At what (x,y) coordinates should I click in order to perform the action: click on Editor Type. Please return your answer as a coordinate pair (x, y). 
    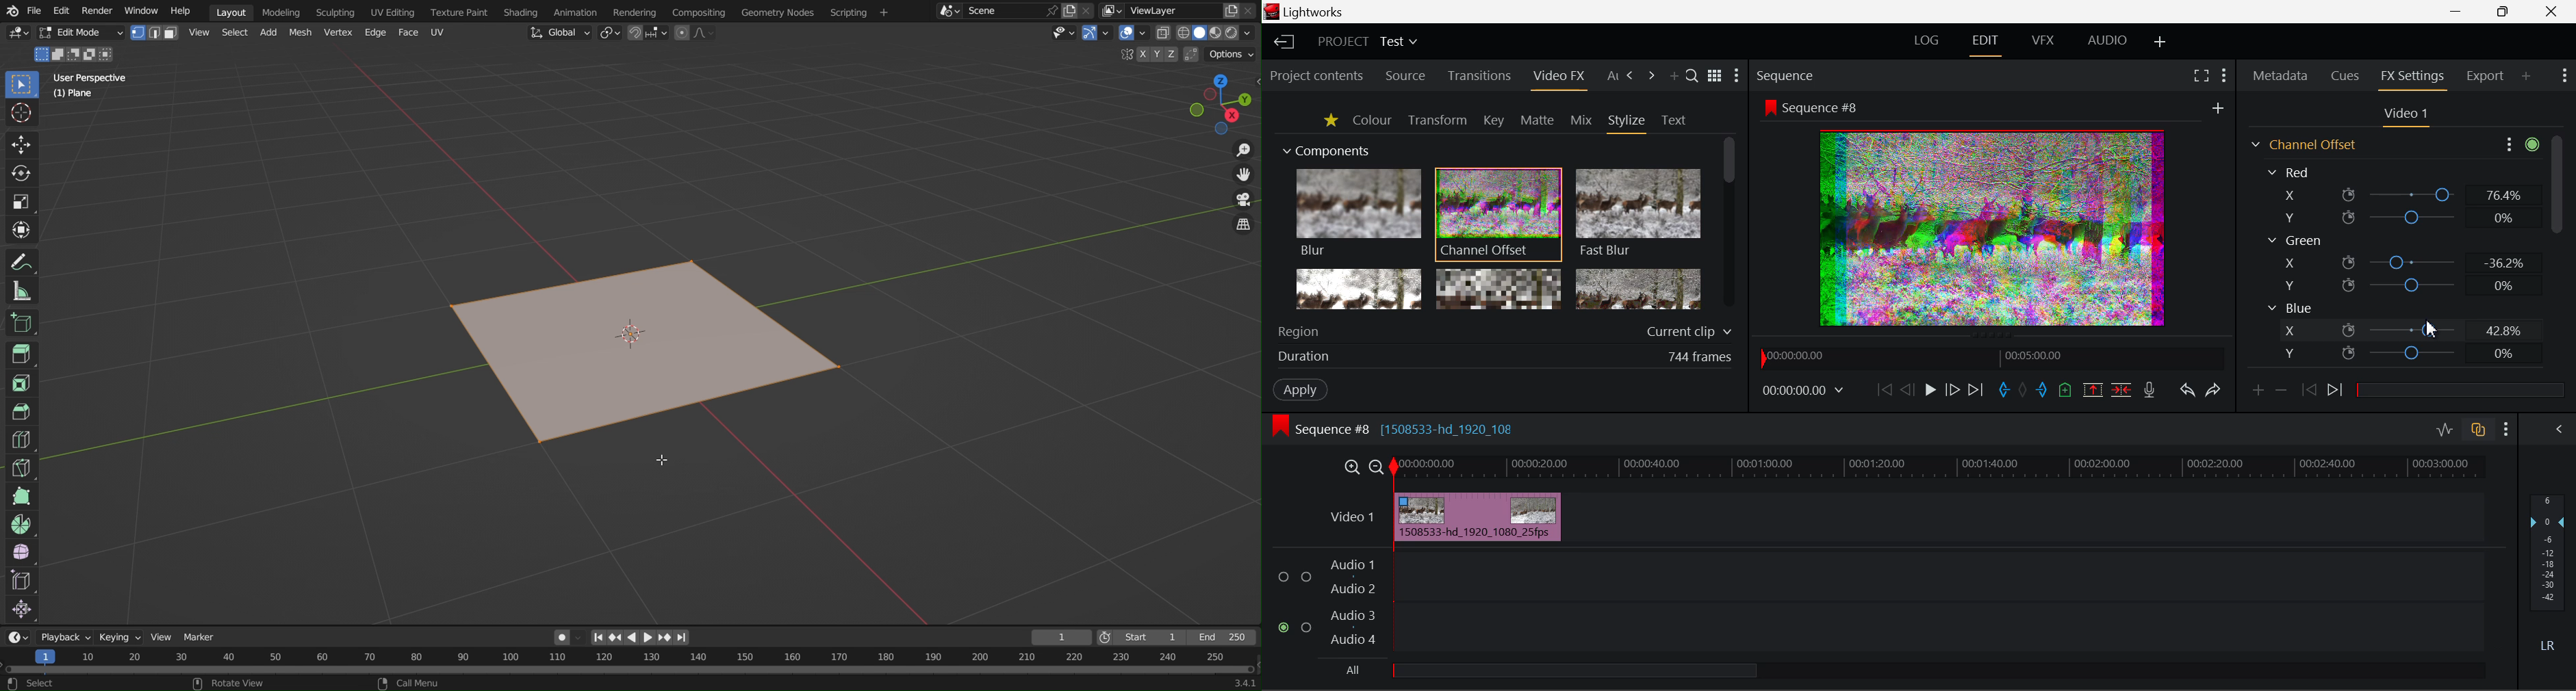
    Looking at the image, I should click on (16, 35).